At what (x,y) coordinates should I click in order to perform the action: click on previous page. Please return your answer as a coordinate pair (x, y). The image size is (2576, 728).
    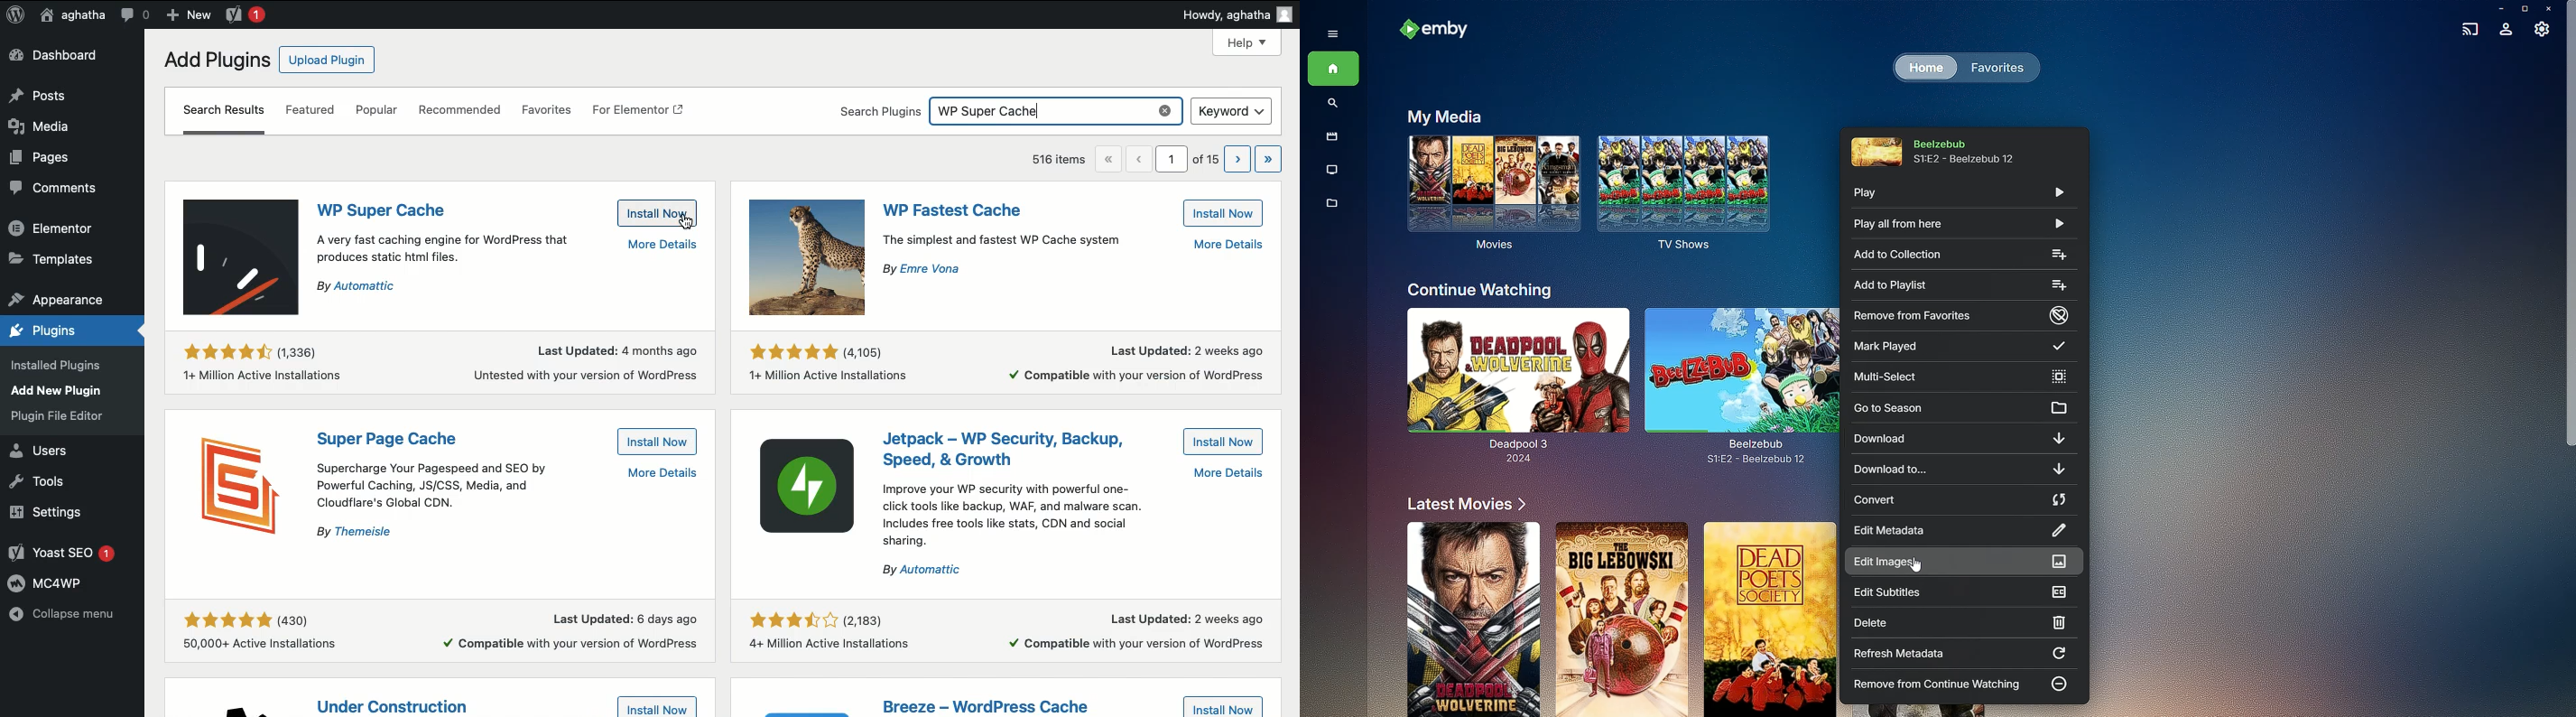
    Looking at the image, I should click on (1139, 159).